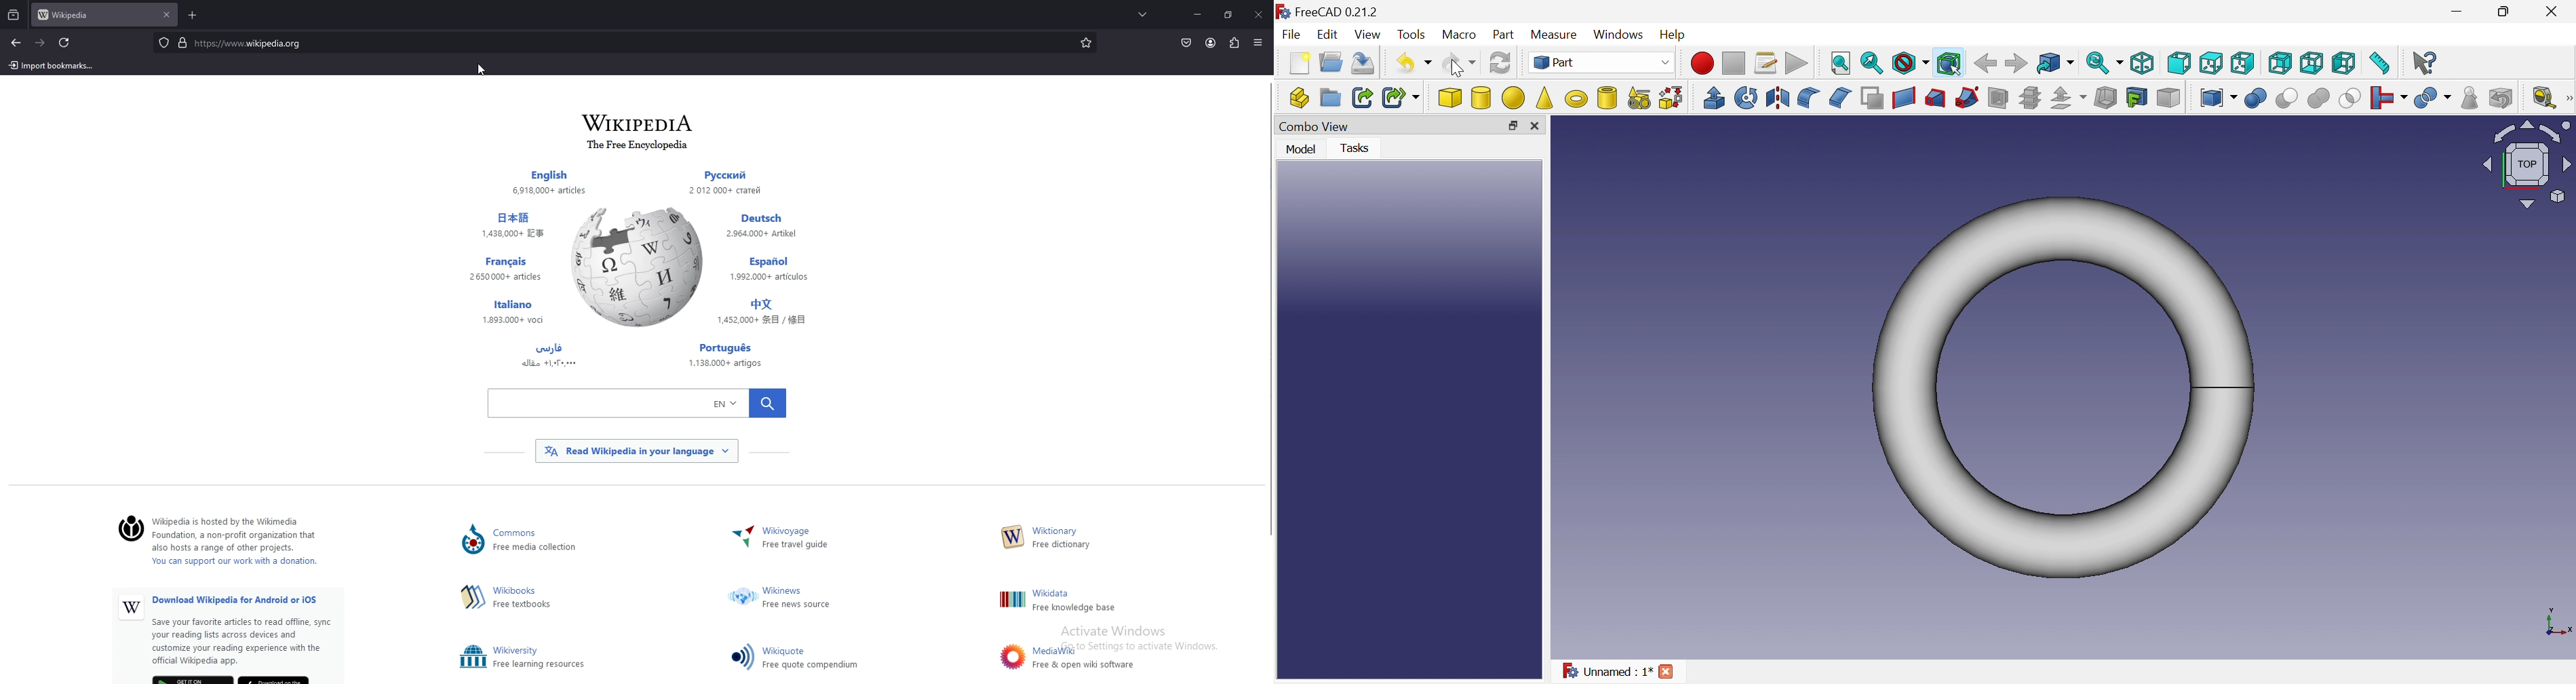 This screenshot has width=2576, height=700. What do you see at coordinates (641, 123) in the screenshot?
I see `WIKIPEDIA` at bounding box center [641, 123].